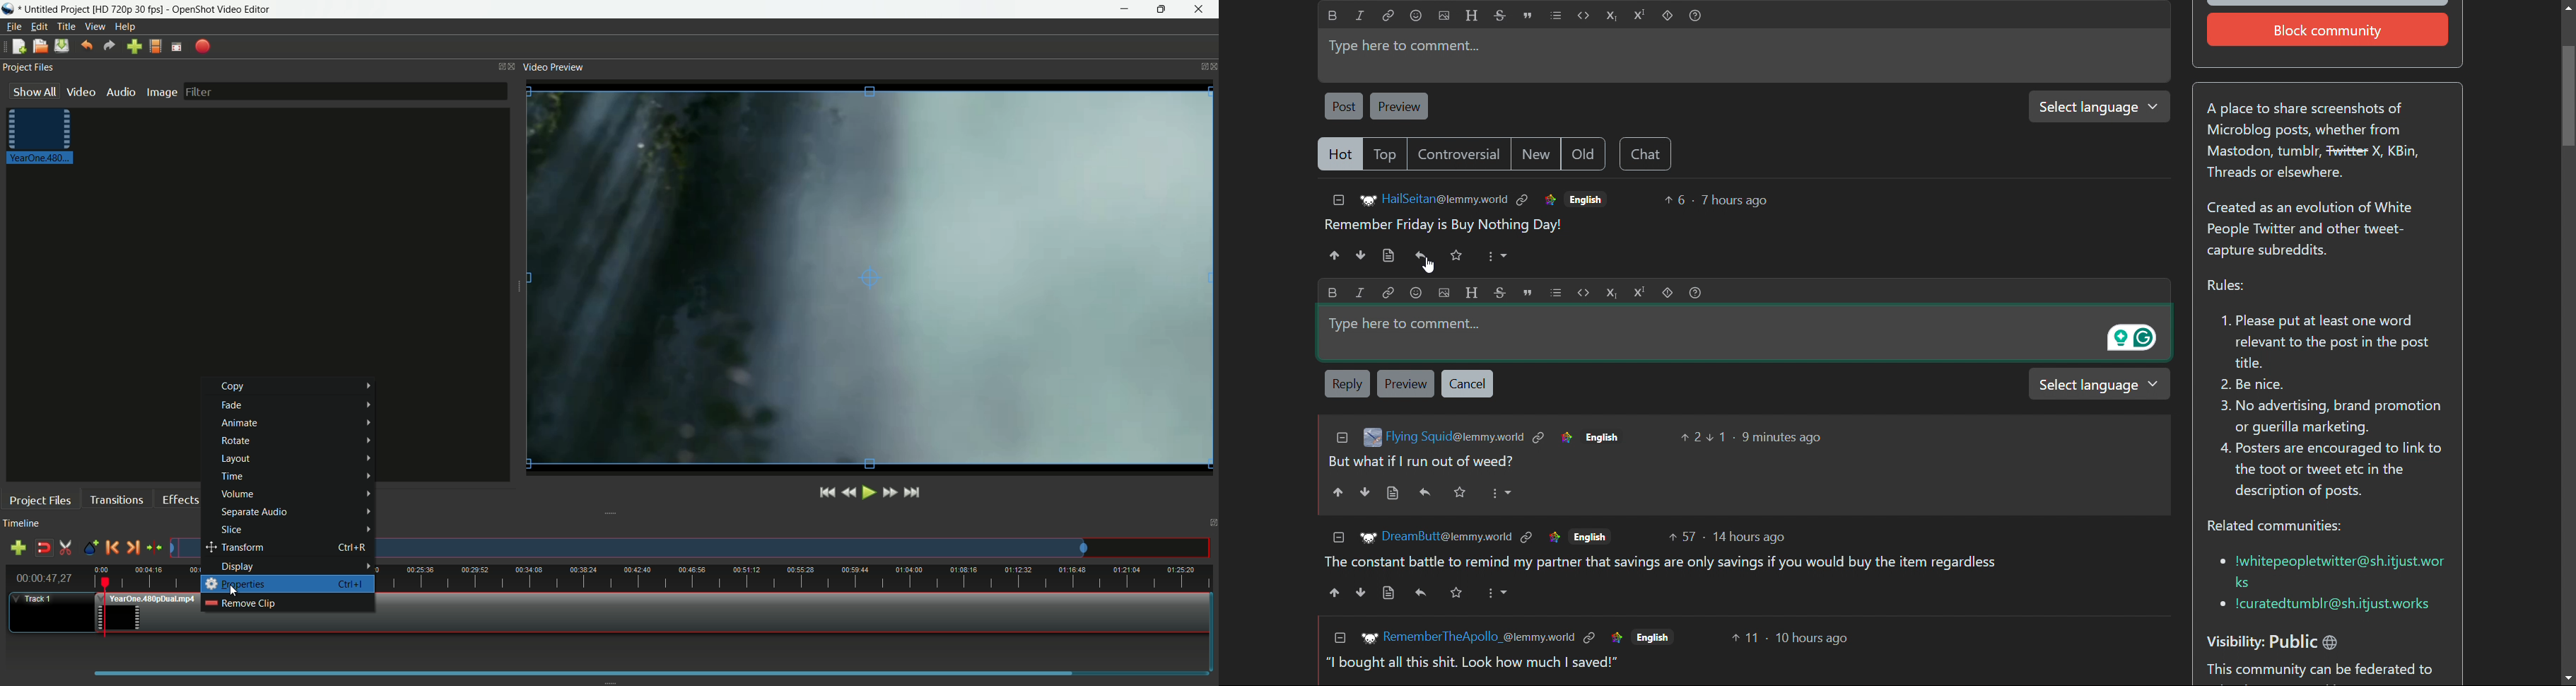 The height and width of the screenshot is (700, 2576). I want to click on post, so click(1343, 105).